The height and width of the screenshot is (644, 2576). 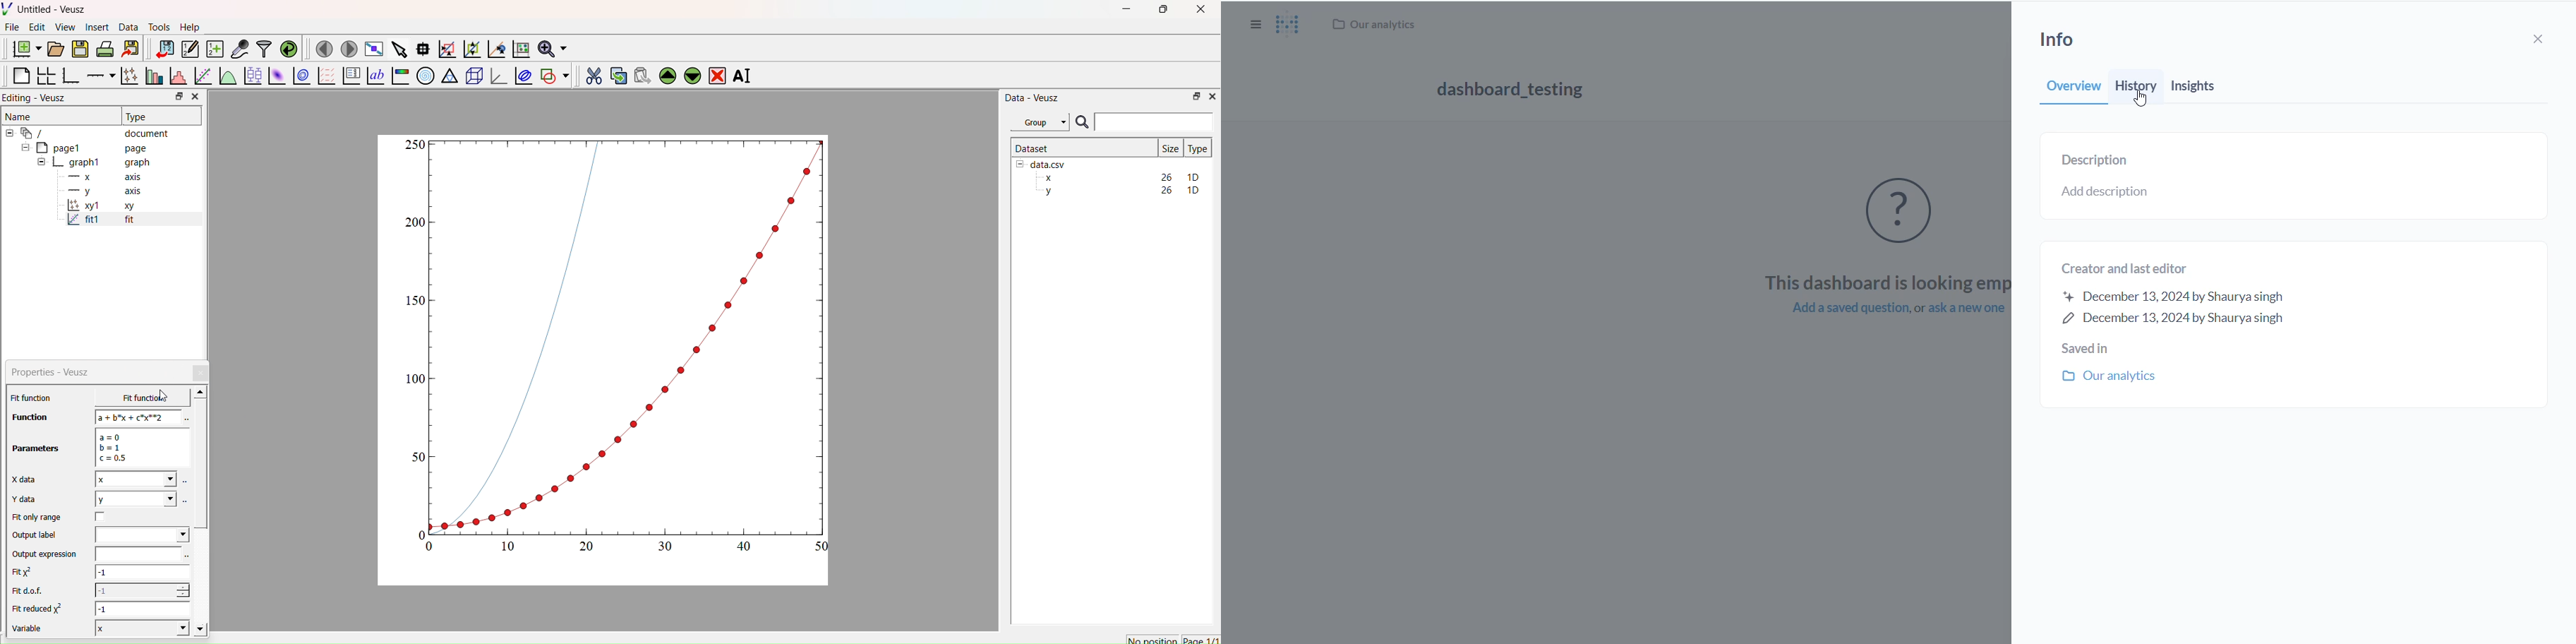 What do you see at coordinates (53, 372) in the screenshot?
I see `Properties - Veusz` at bounding box center [53, 372].